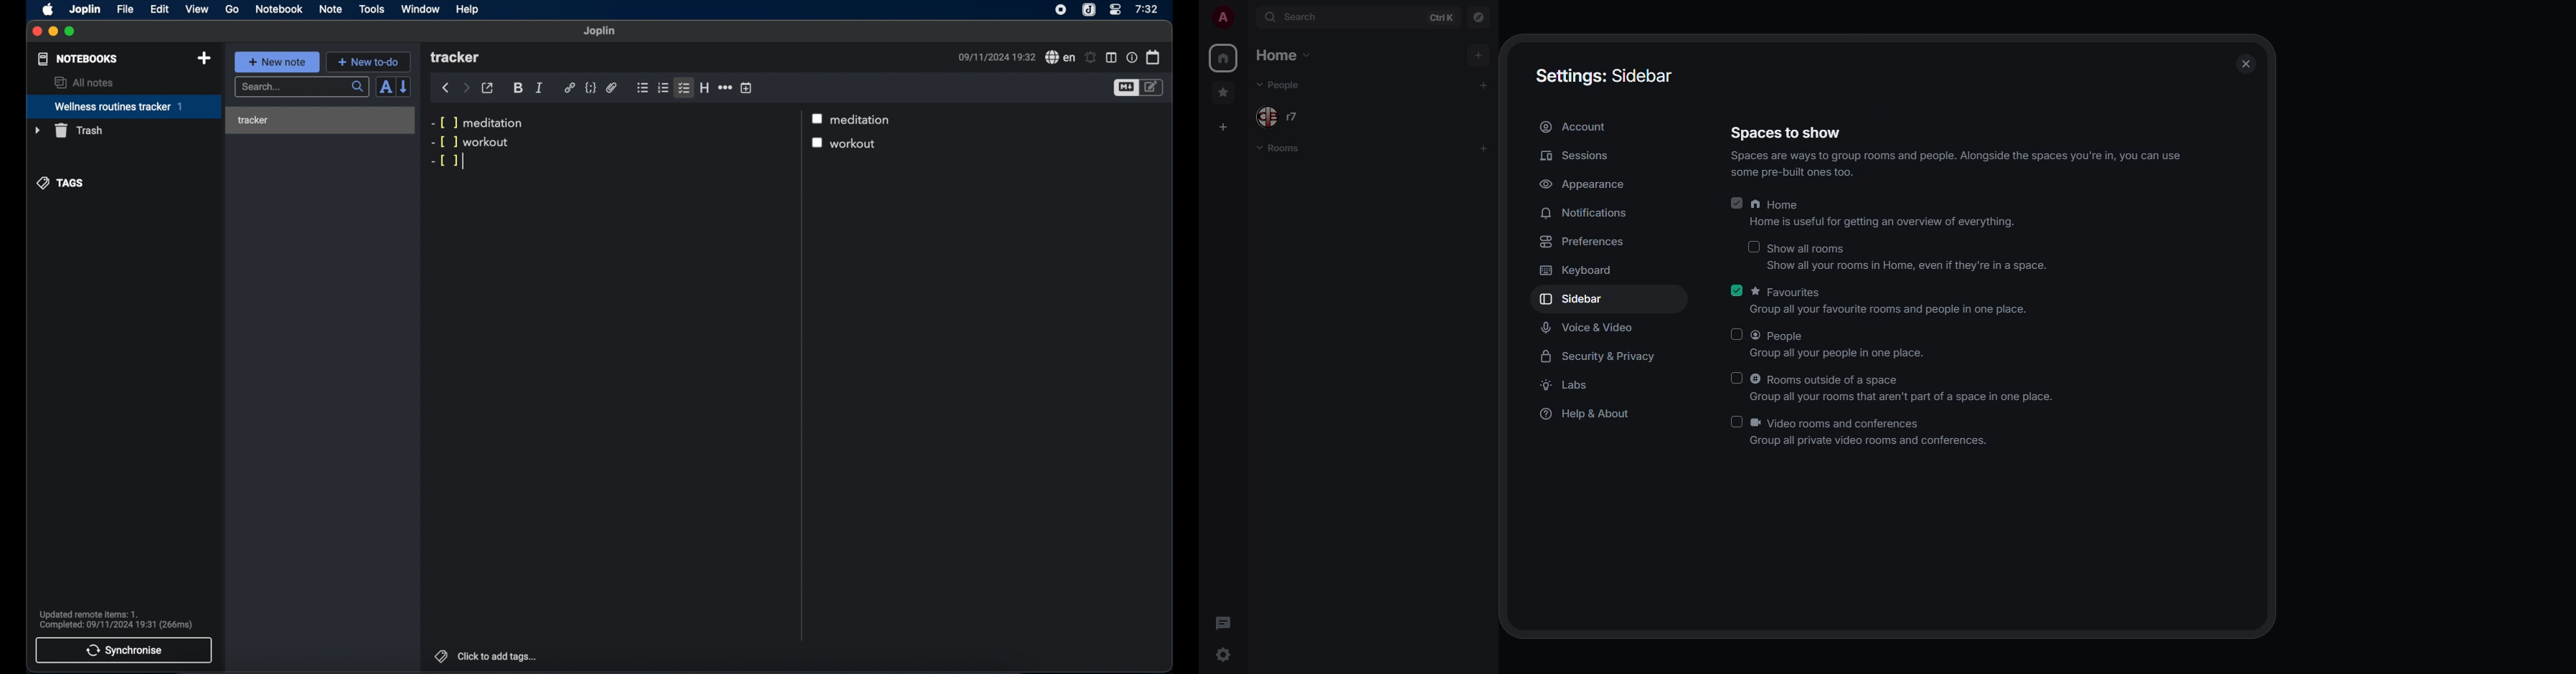 The image size is (2576, 700). What do you see at coordinates (1061, 9) in the screenshot?
I see `screen recorder` at bounding box center [1061, 9].